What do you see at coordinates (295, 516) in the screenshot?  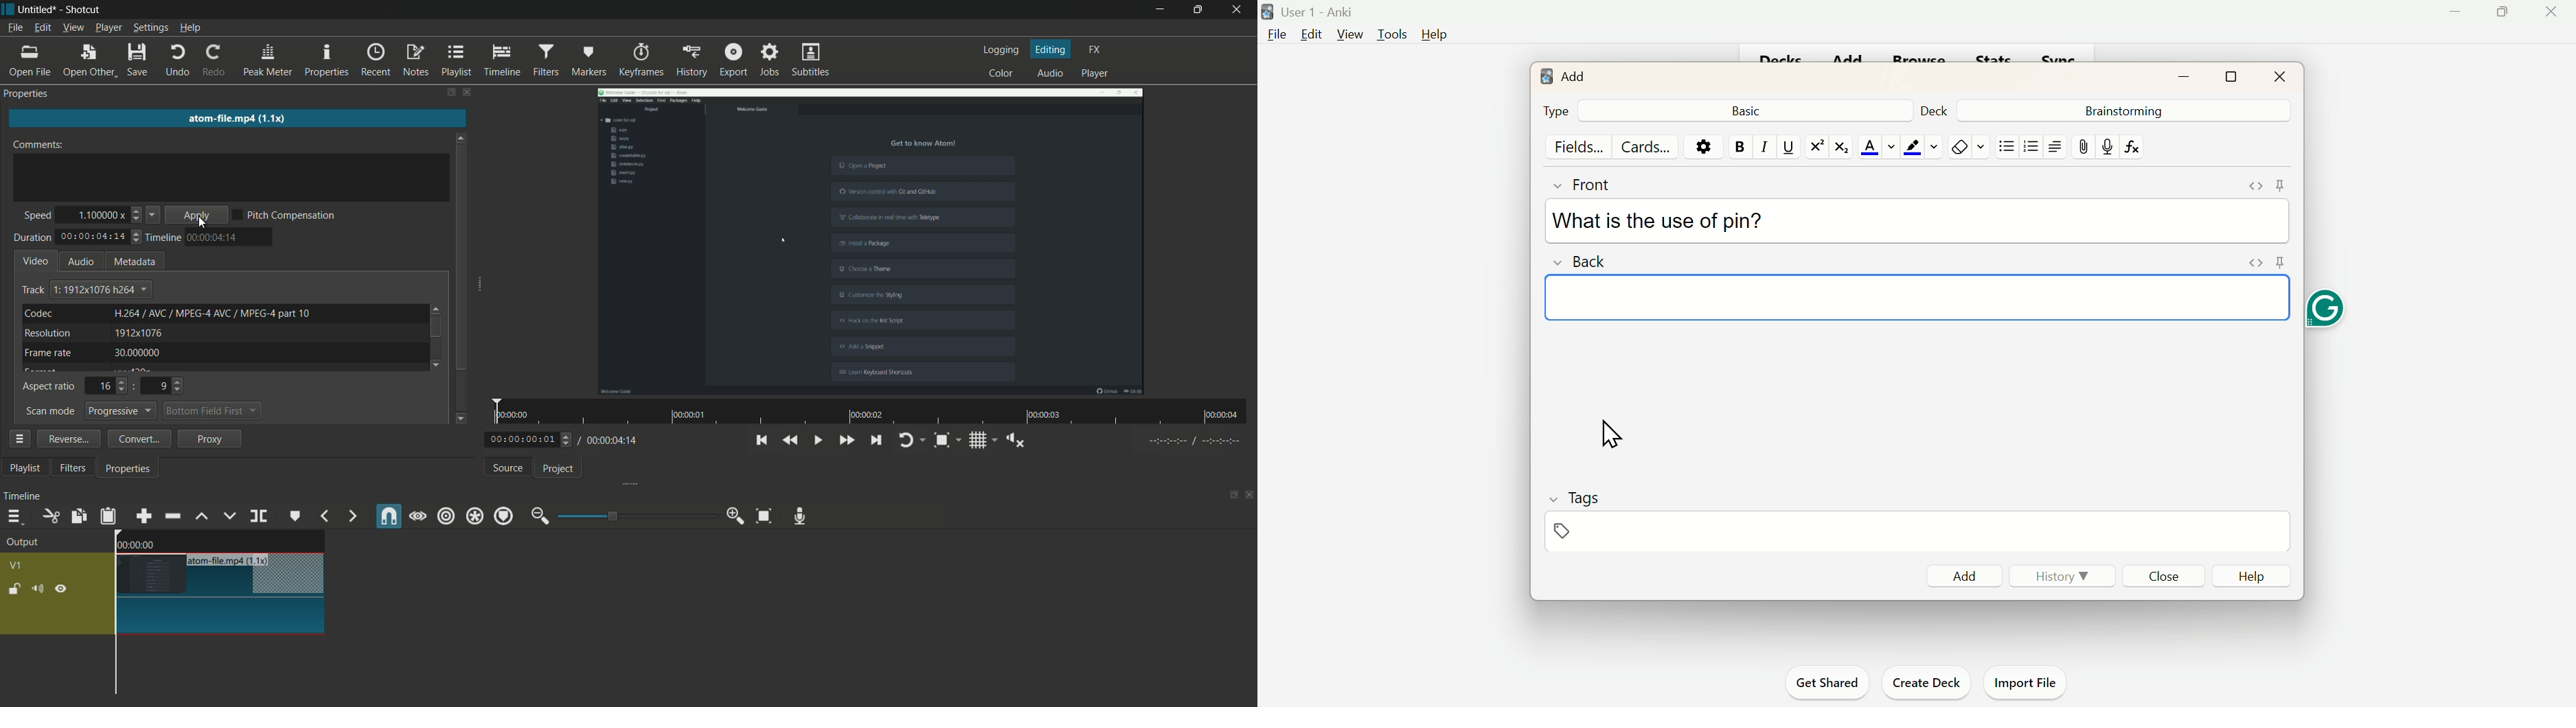 I see `create or edit marker` at bounding box center [295, 516].